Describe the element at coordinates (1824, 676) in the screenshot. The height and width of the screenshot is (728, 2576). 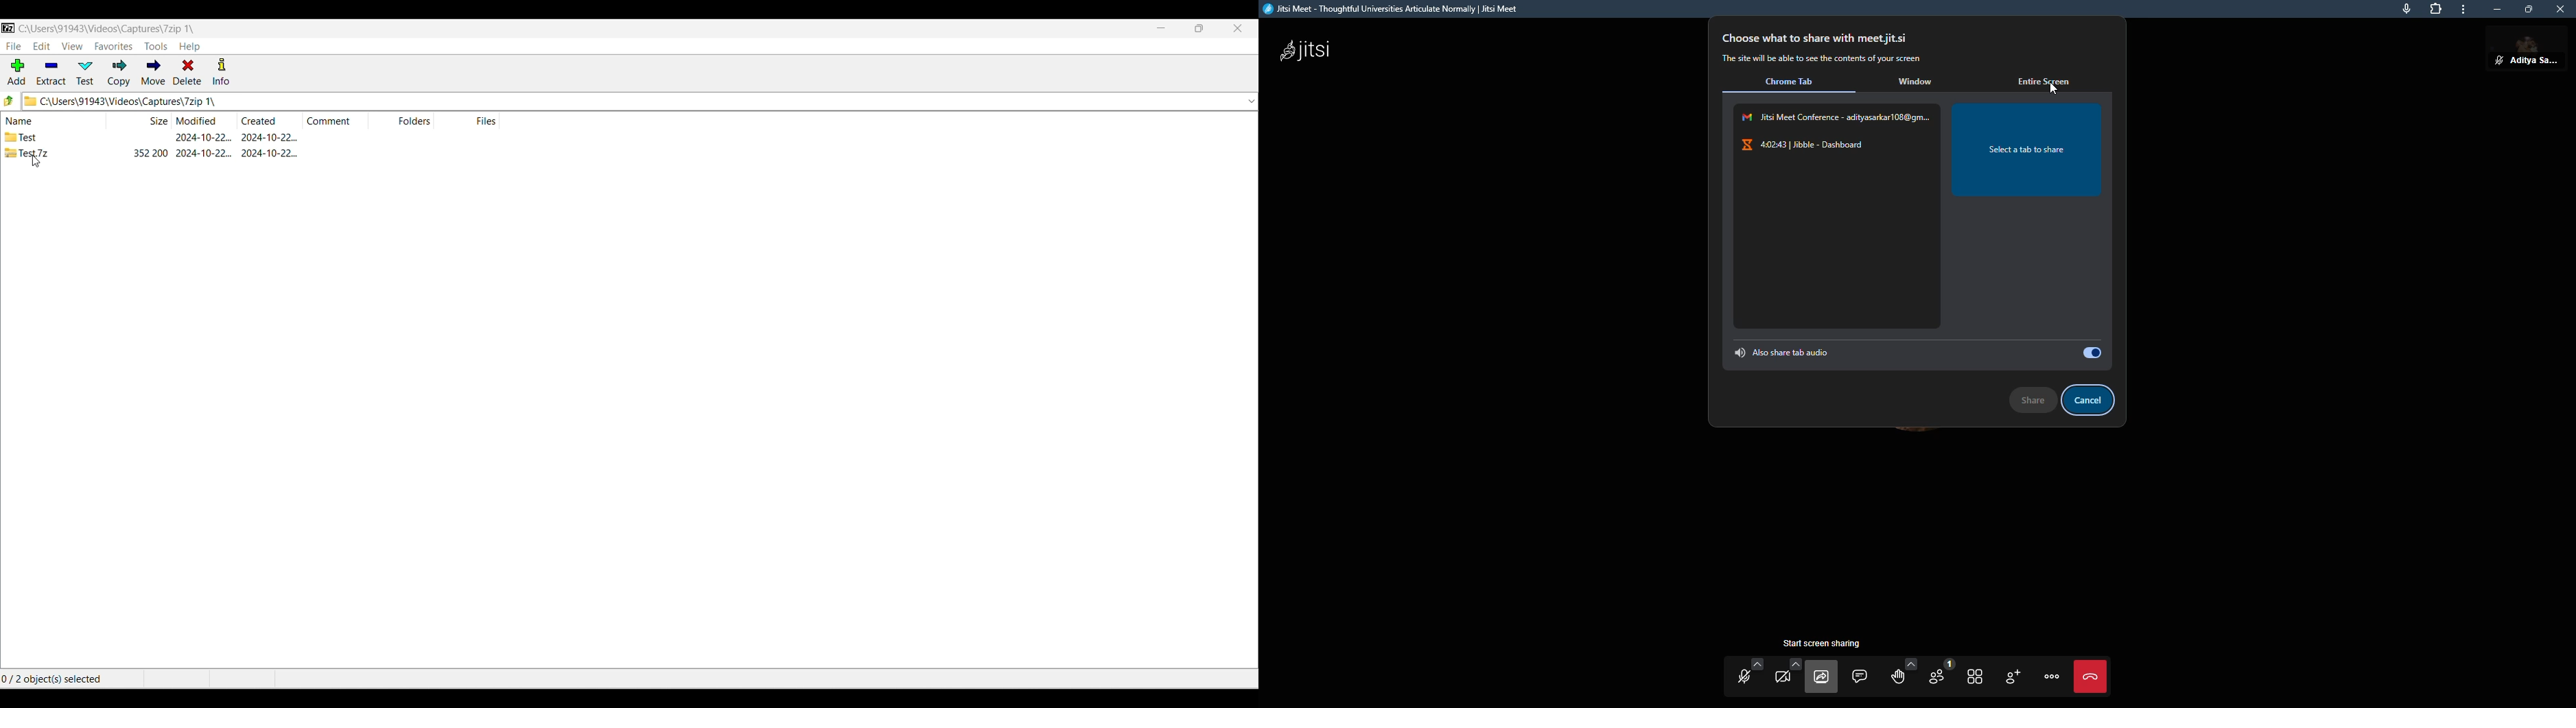
I see `start screen sharing` at that location.